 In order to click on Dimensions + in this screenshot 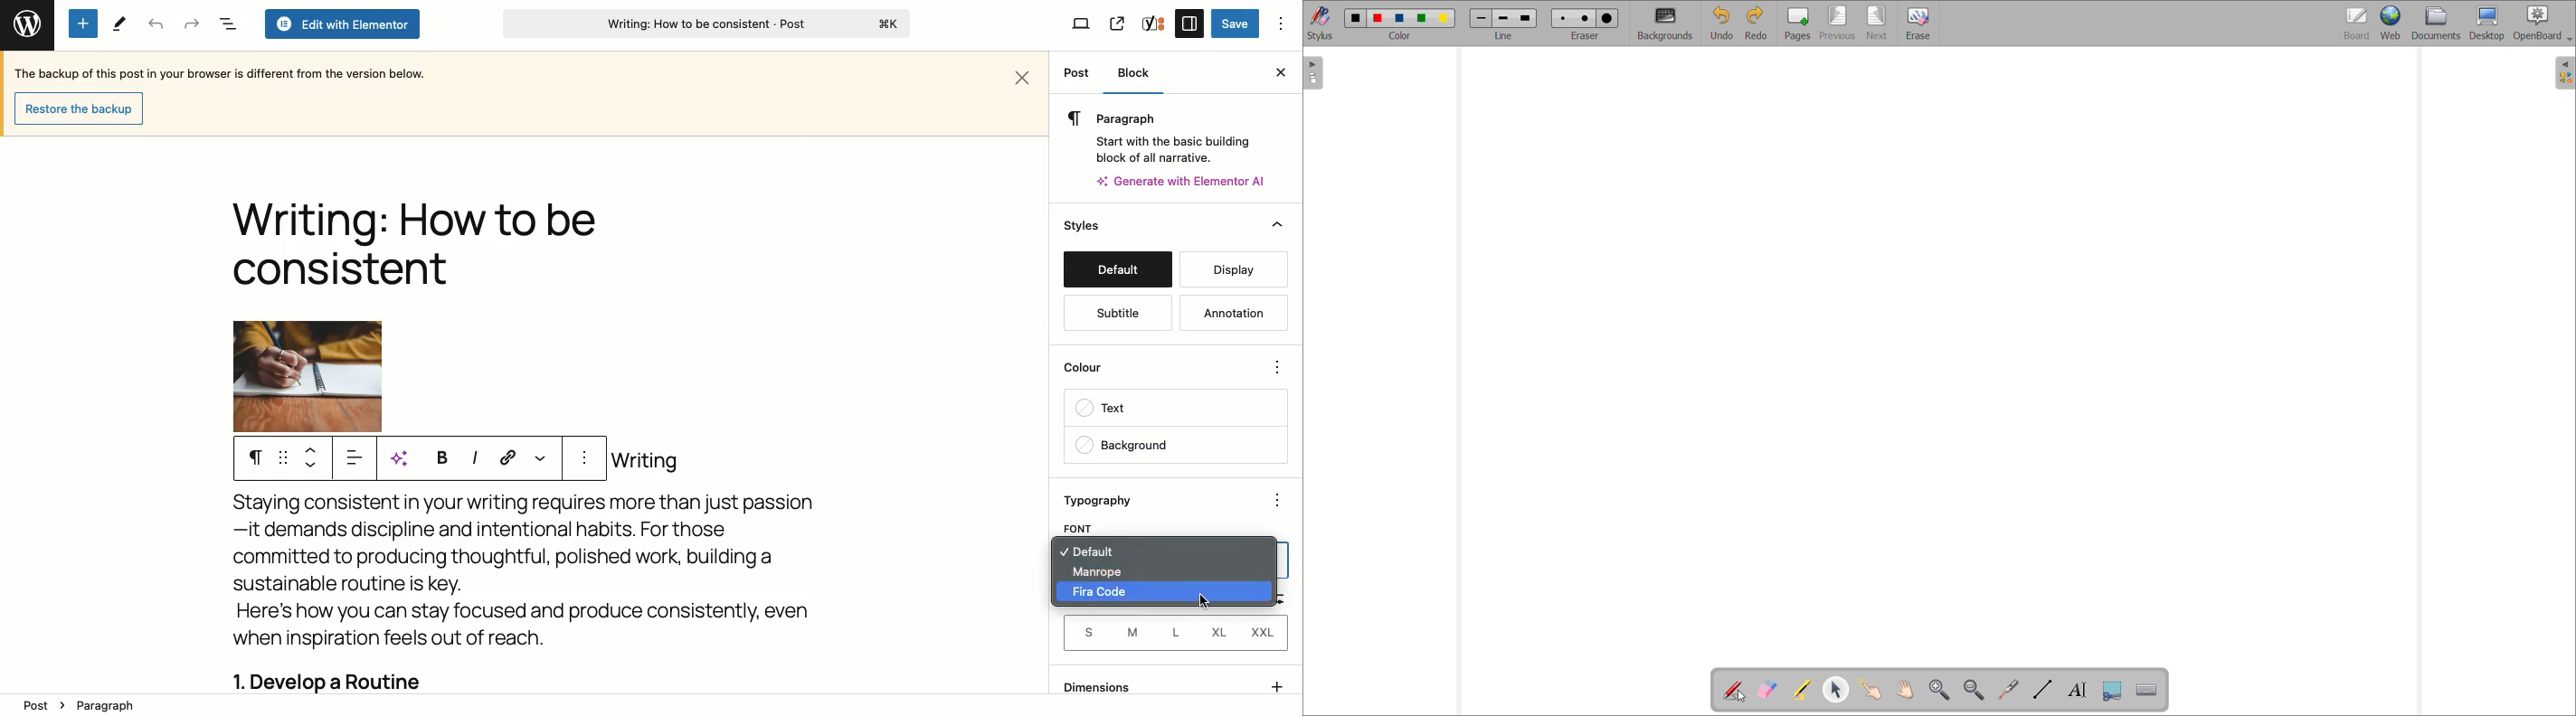, I will do `click(1175, 683)`.